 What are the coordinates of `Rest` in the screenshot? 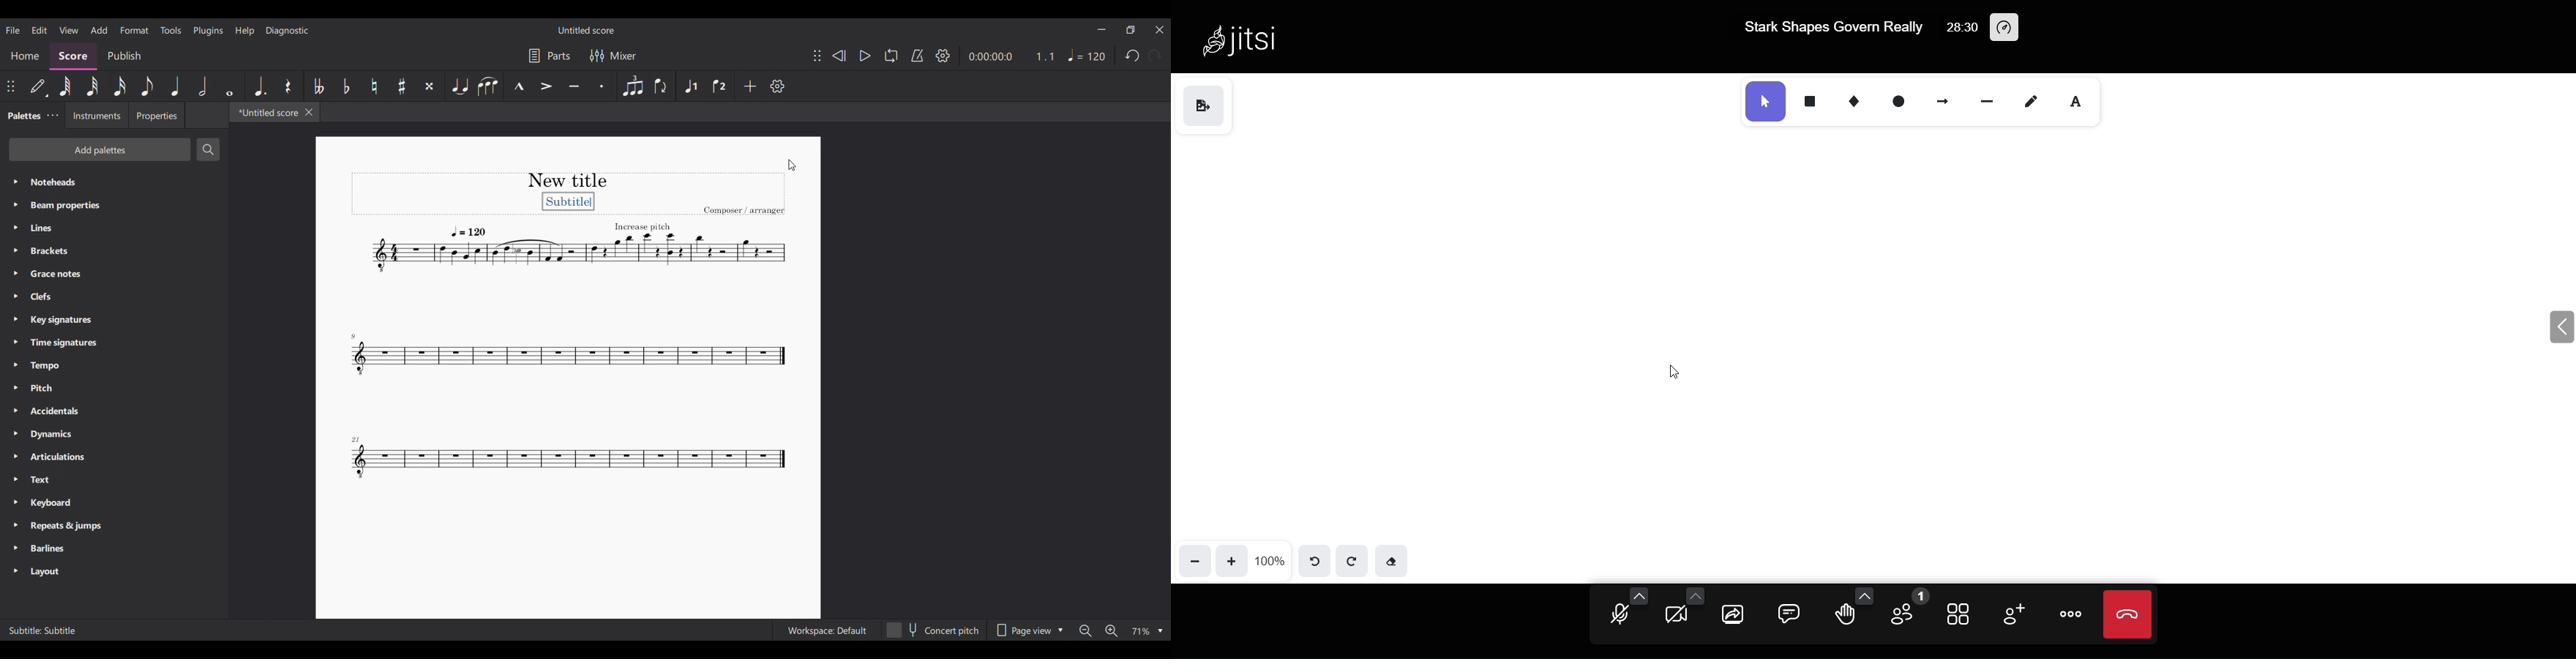 It's located at (288, 86).